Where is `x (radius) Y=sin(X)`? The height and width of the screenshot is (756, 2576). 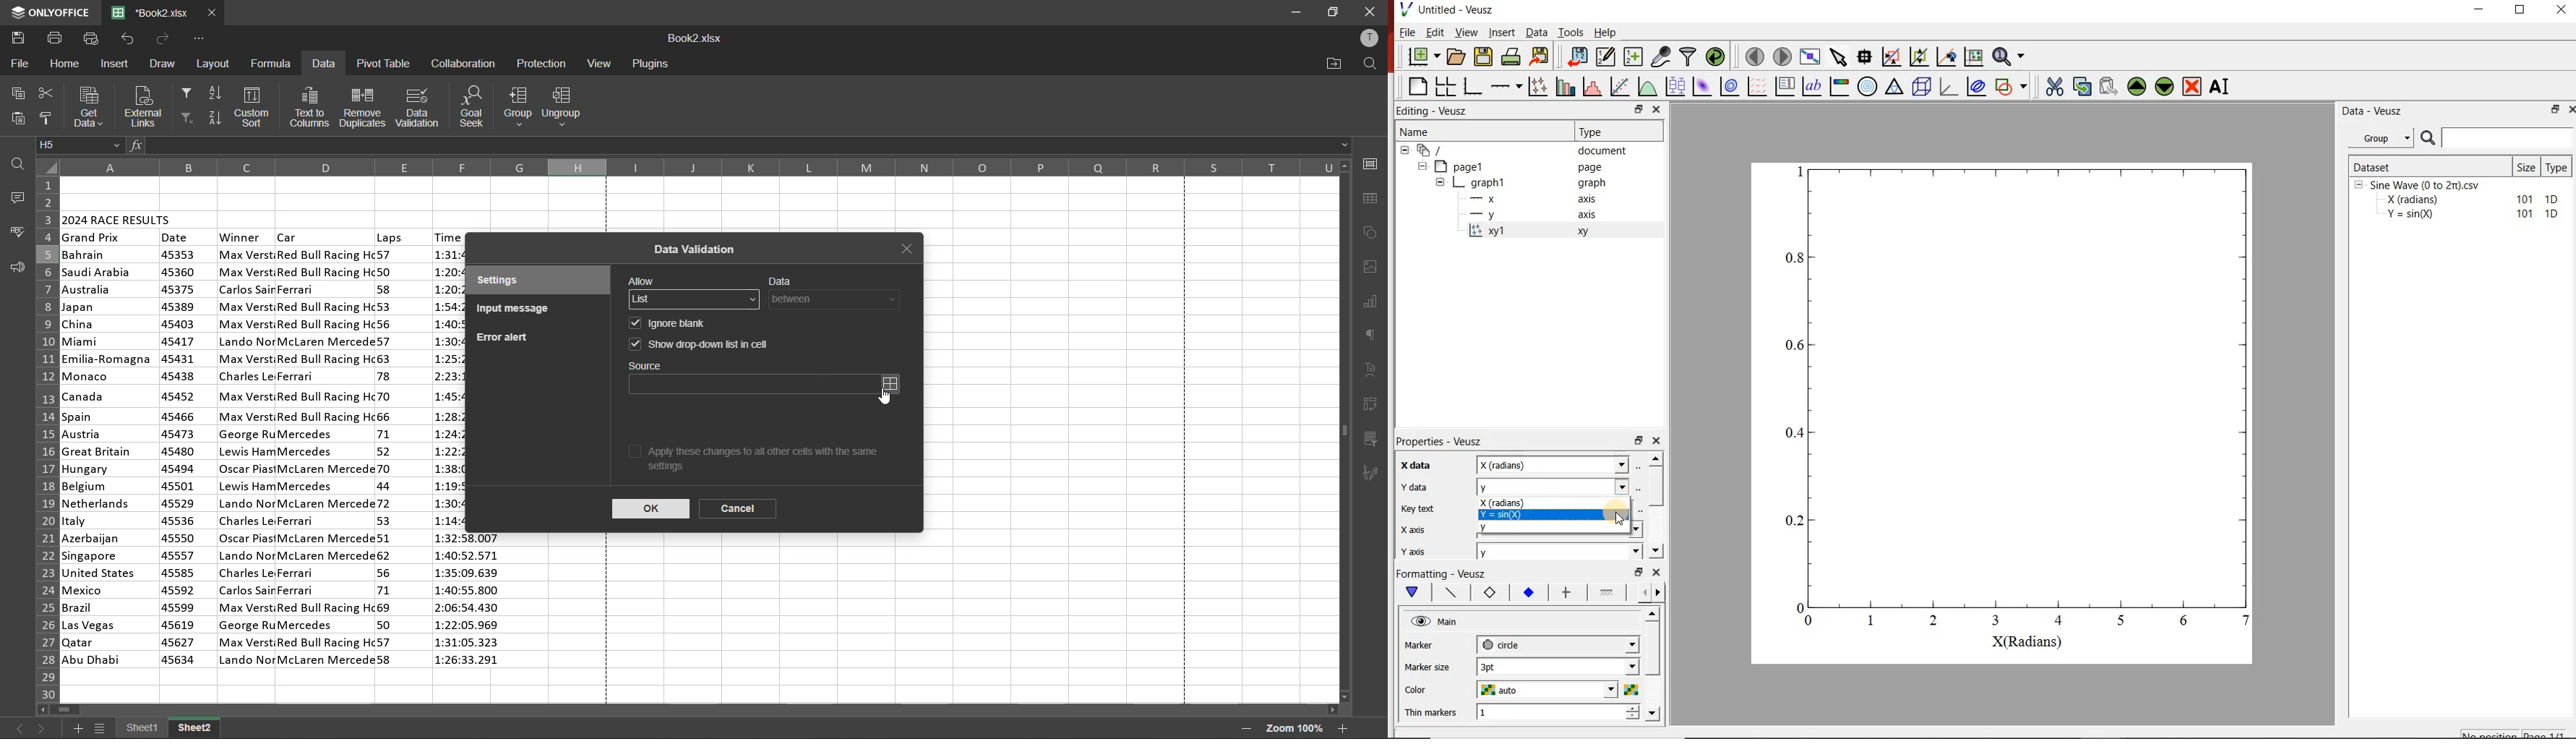 x (radius) Y=sin(X) is located at coordinates (1556, 508).